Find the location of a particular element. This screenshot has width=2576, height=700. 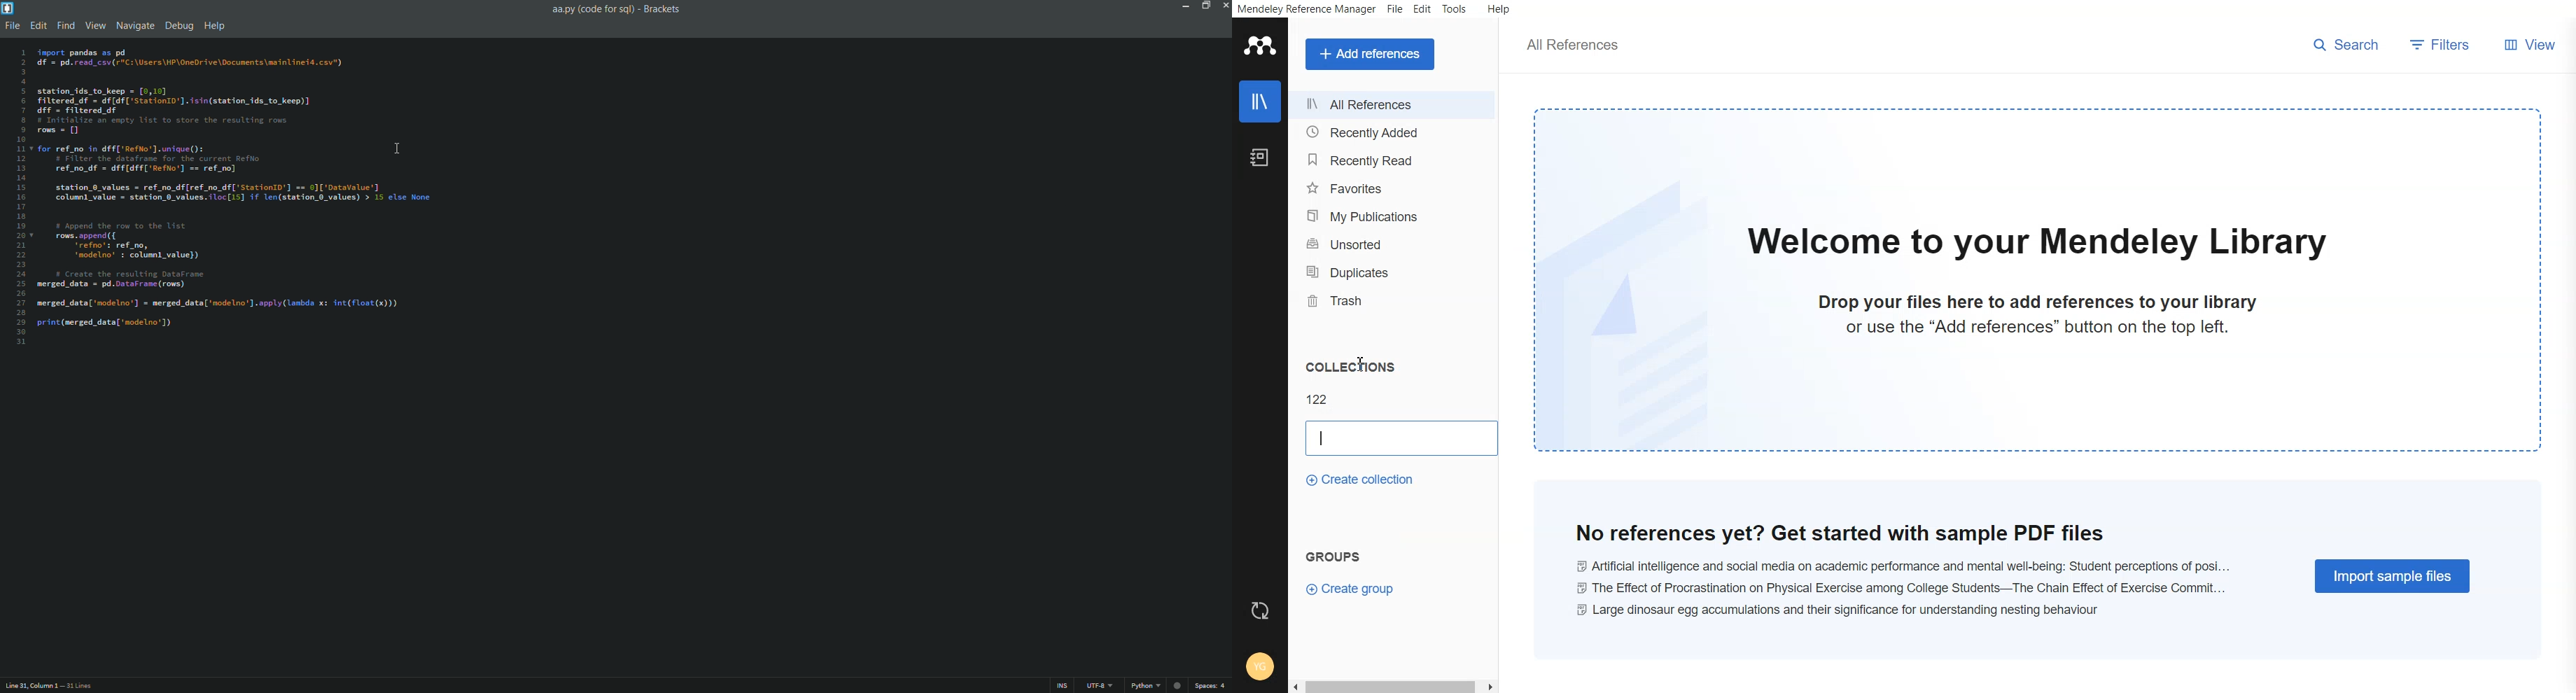

Duplicates is located at coordinates (1395, 272).